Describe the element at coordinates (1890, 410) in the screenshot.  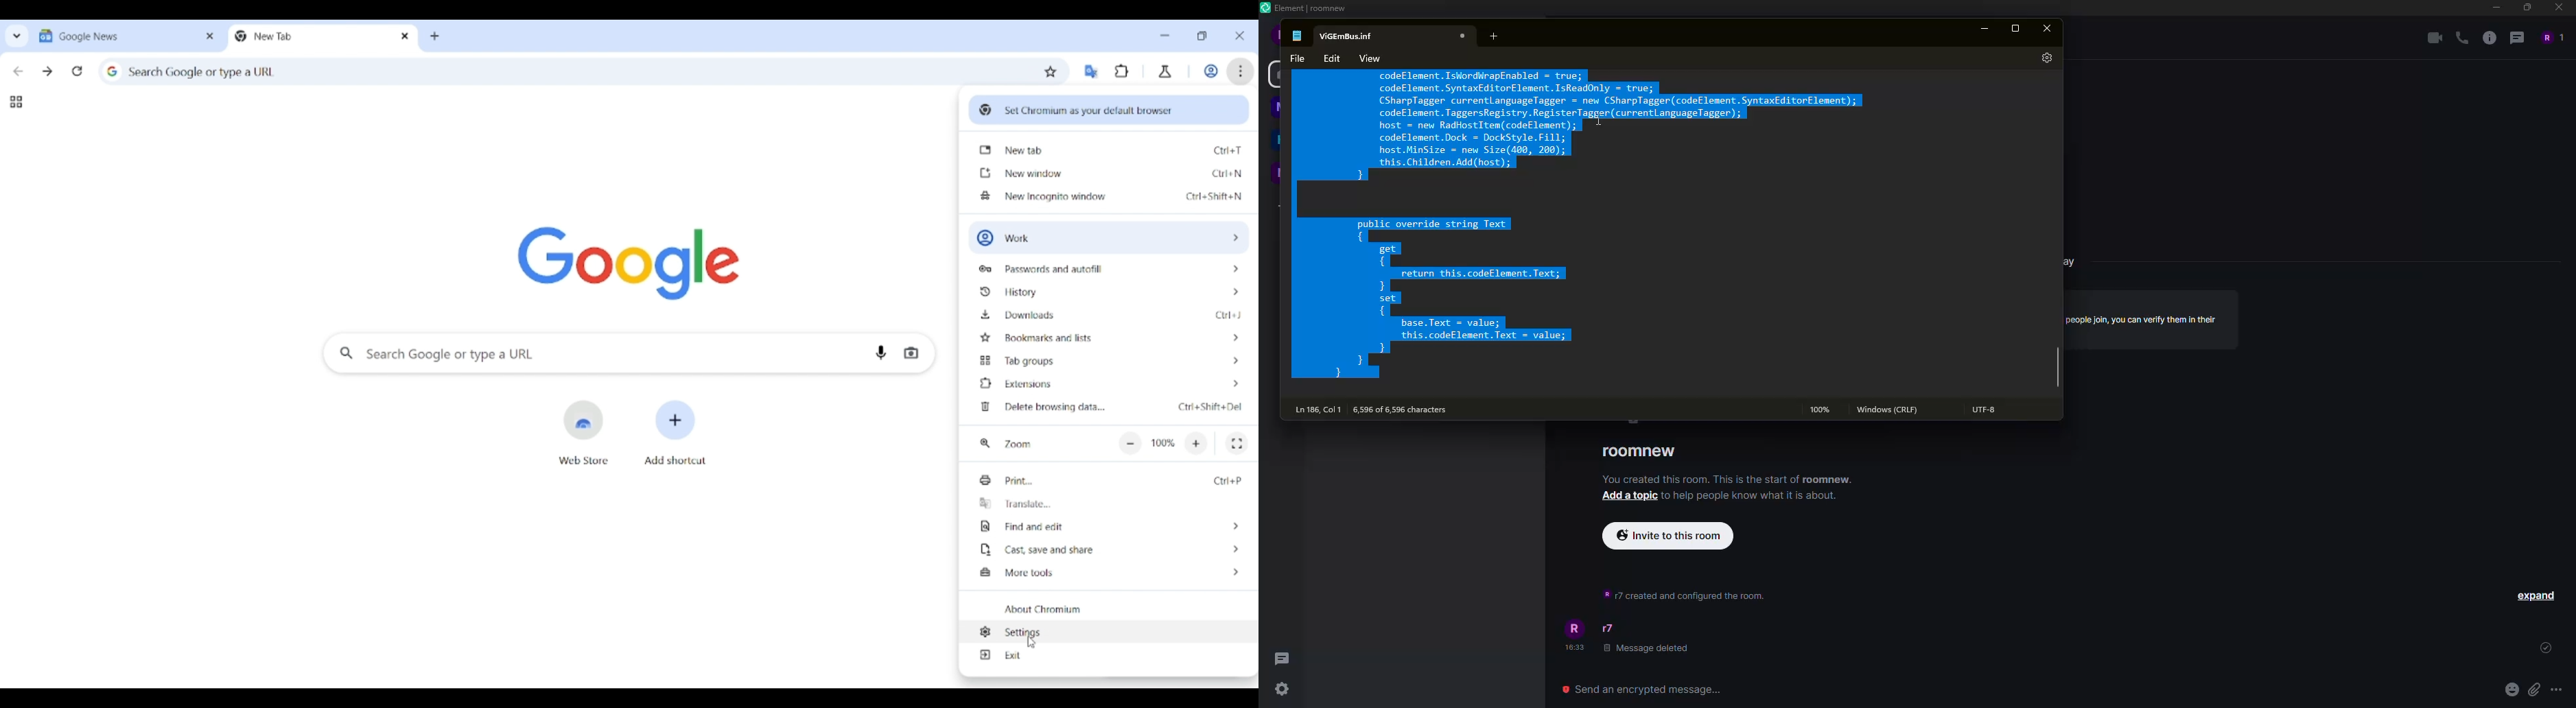
I see `windows` at that location.